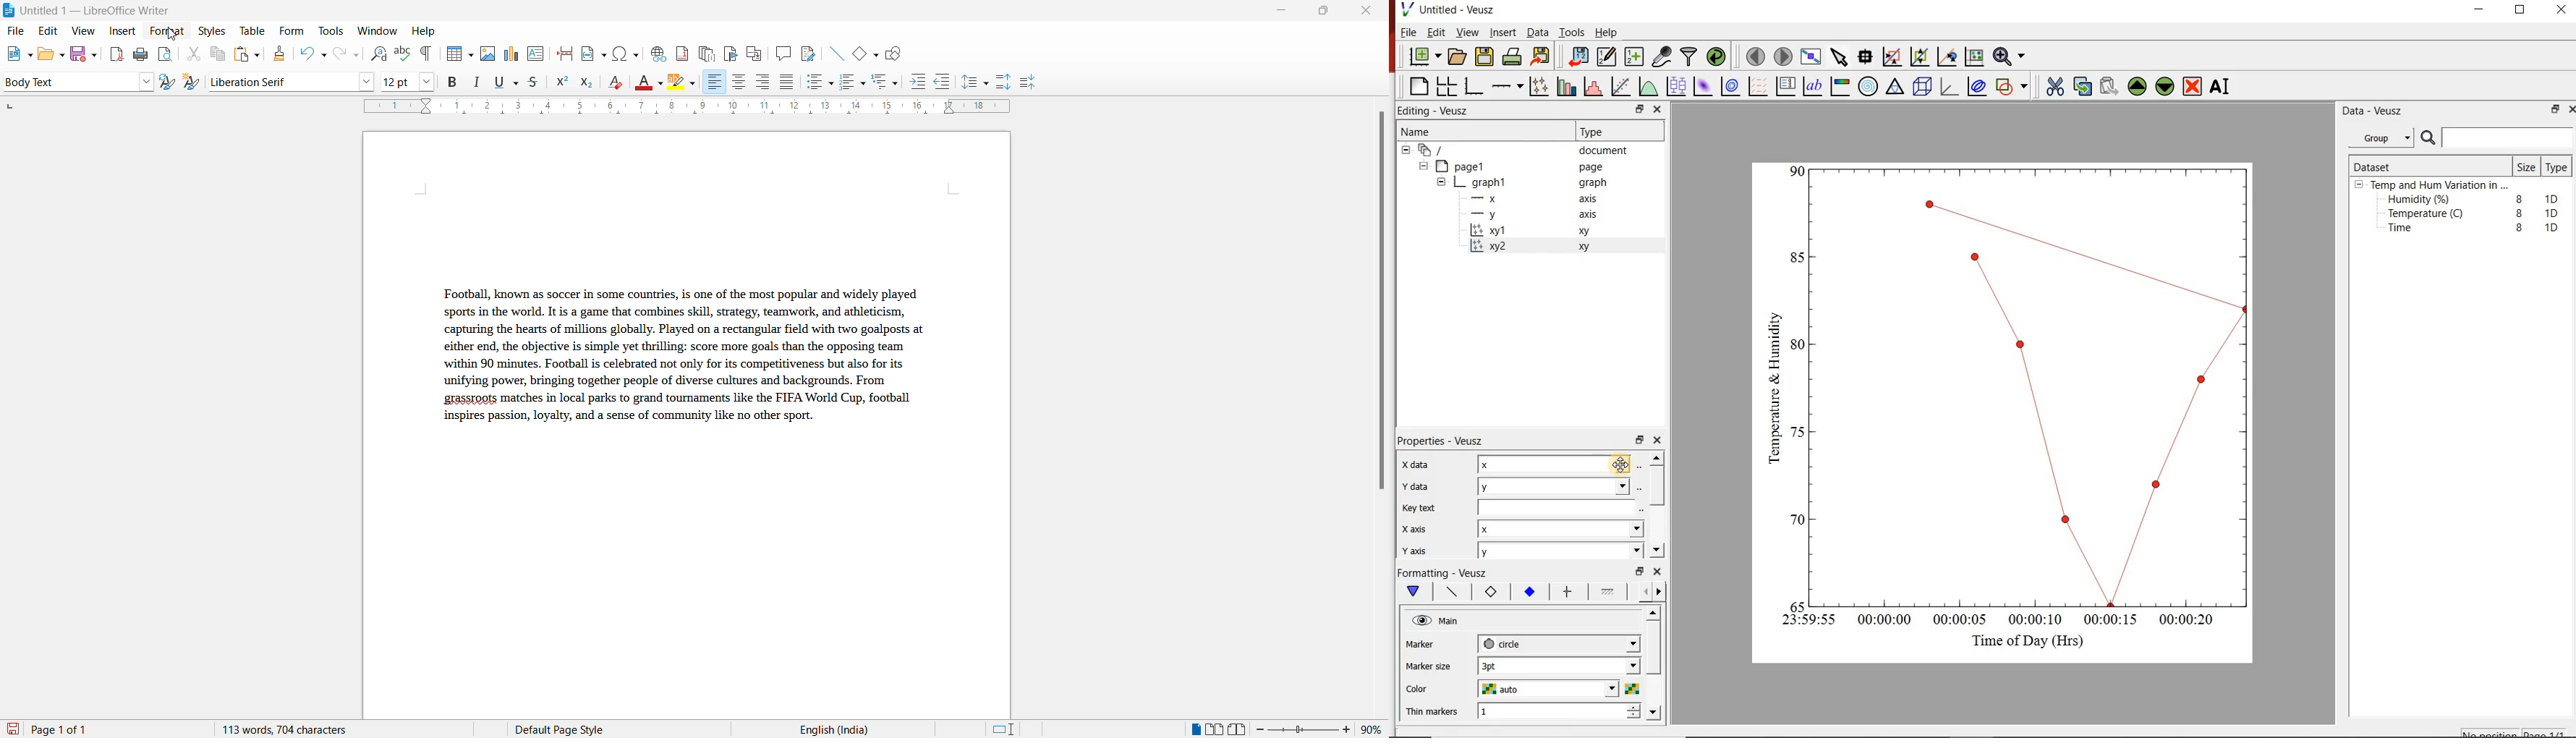 This screenshot has width=2576, height=756. What do you see at coordinates (211, 30) in the screenshot?
I see `styles` at bounding box center [211, 30].